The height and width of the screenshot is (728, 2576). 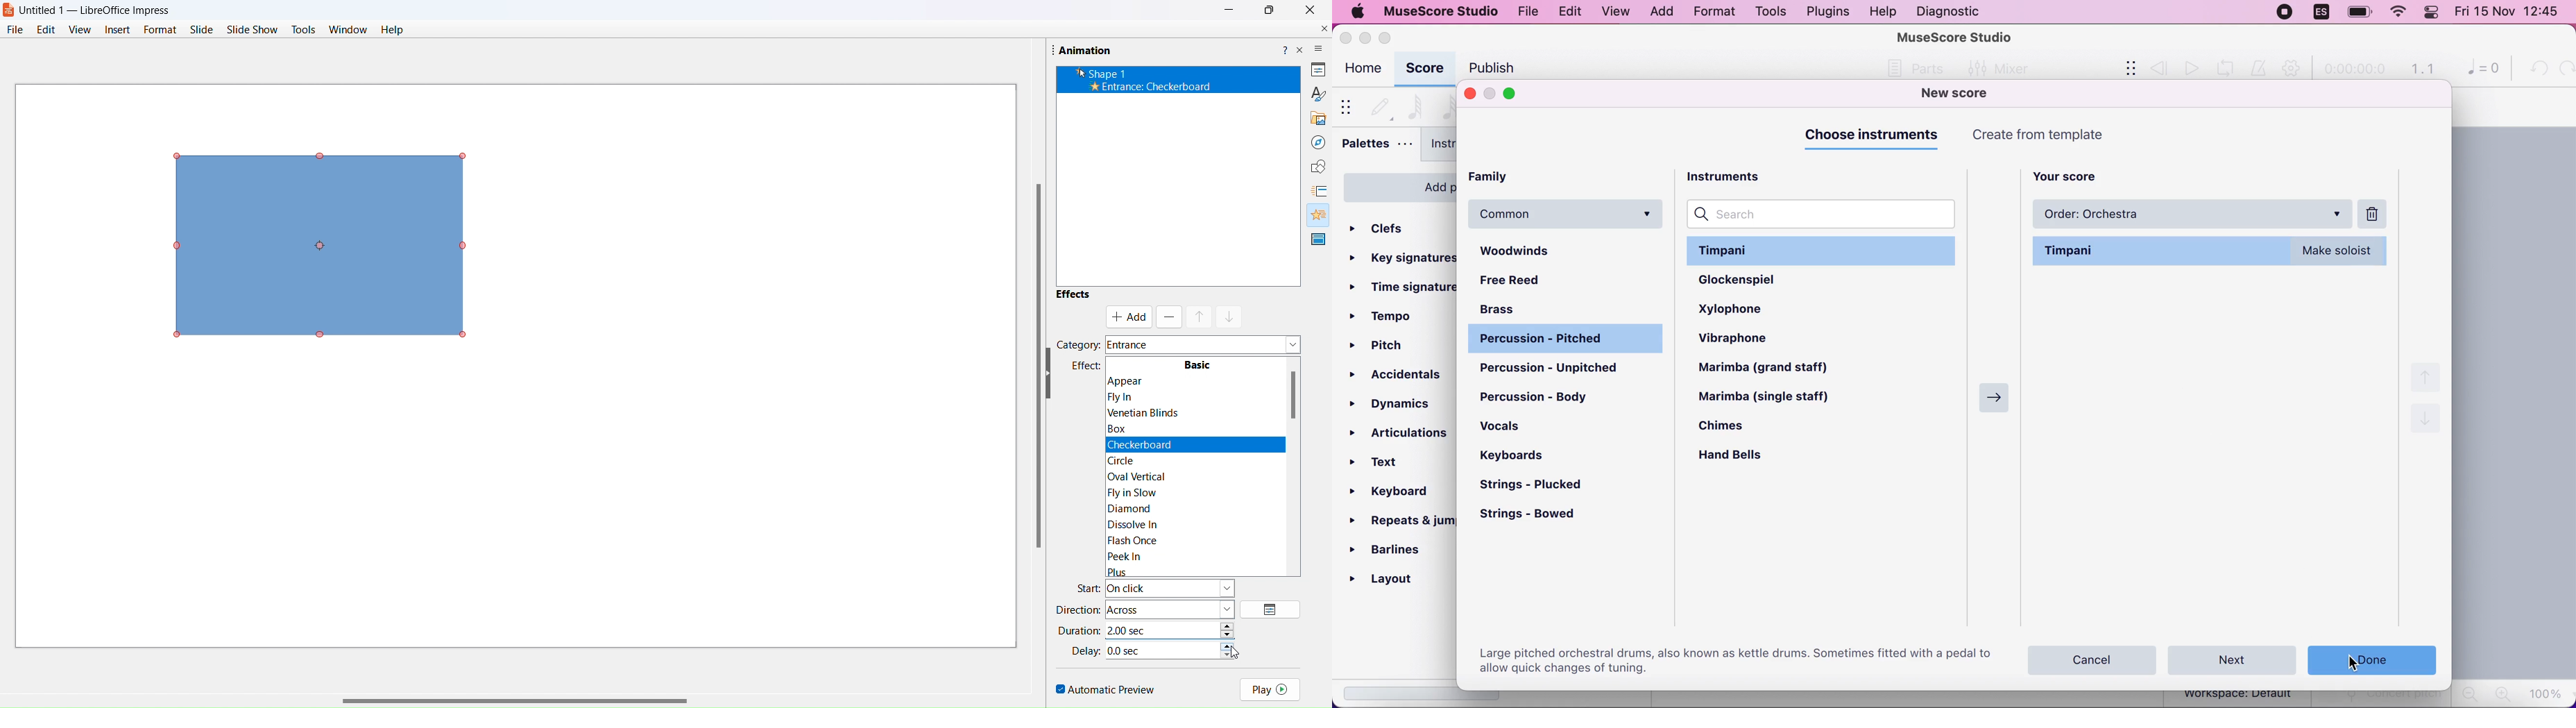 I want to click on Basic, so click(x=1197, y=366).